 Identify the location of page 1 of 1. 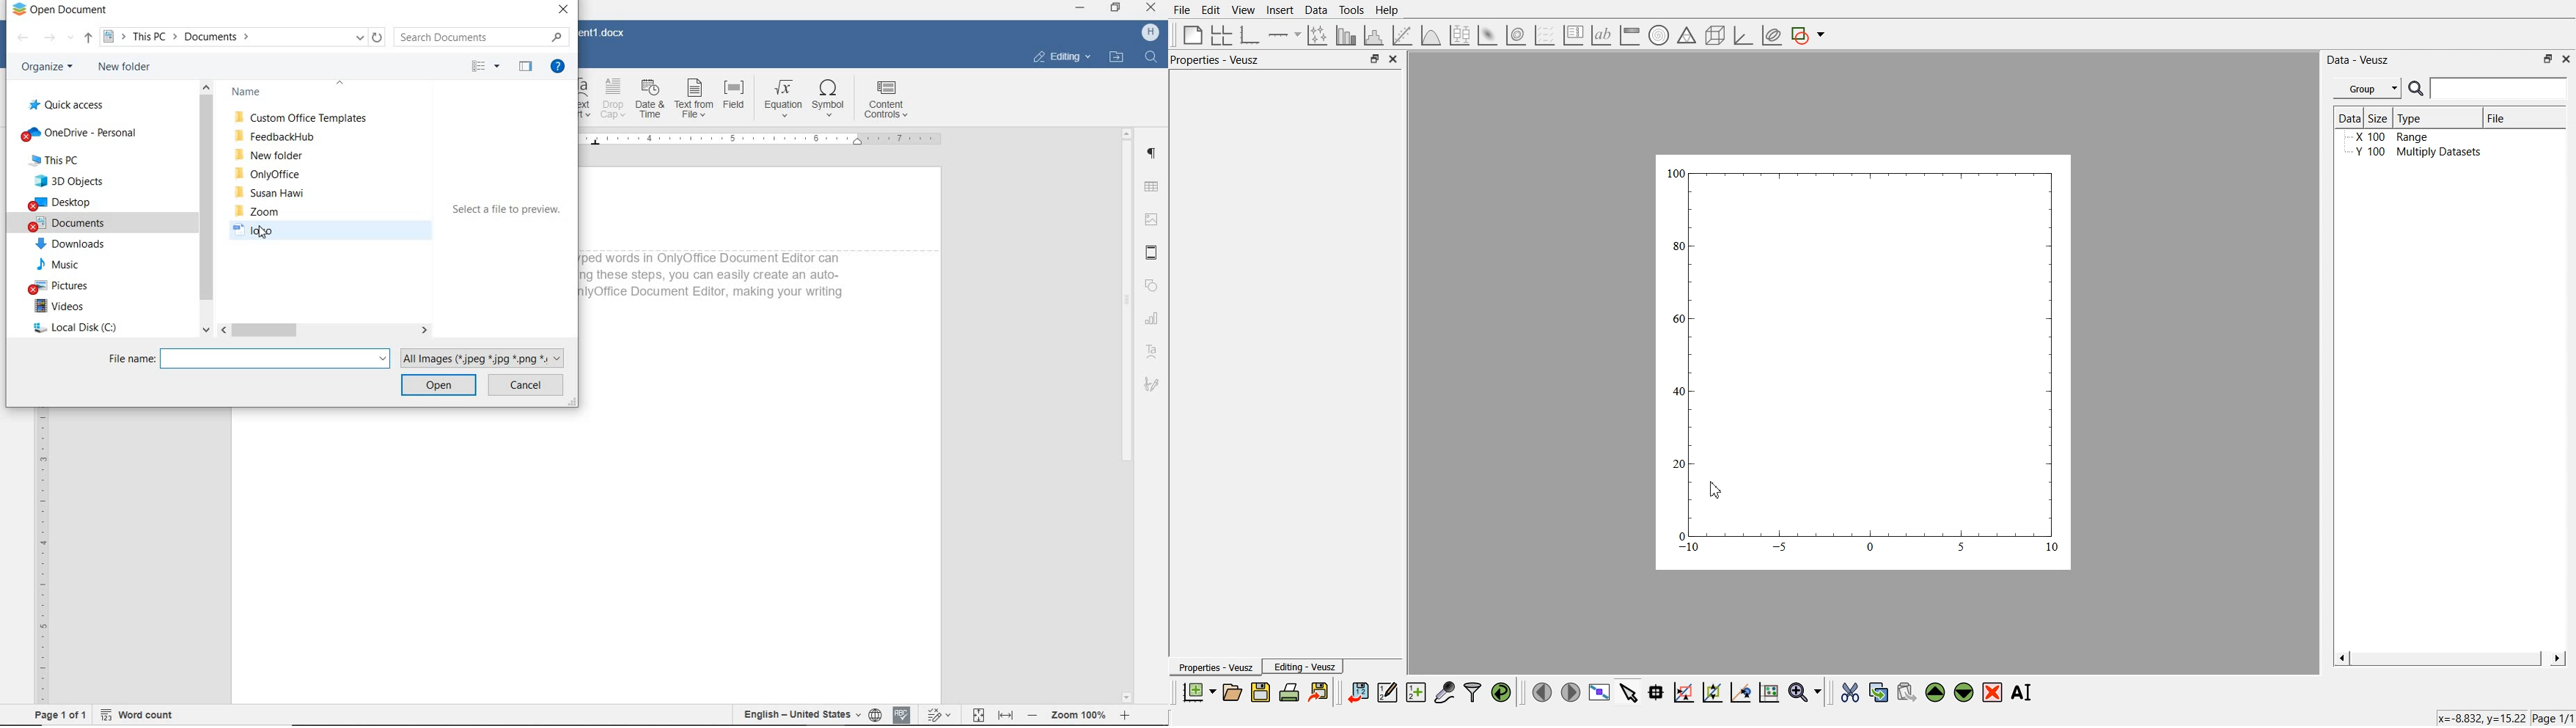
(60, 716).